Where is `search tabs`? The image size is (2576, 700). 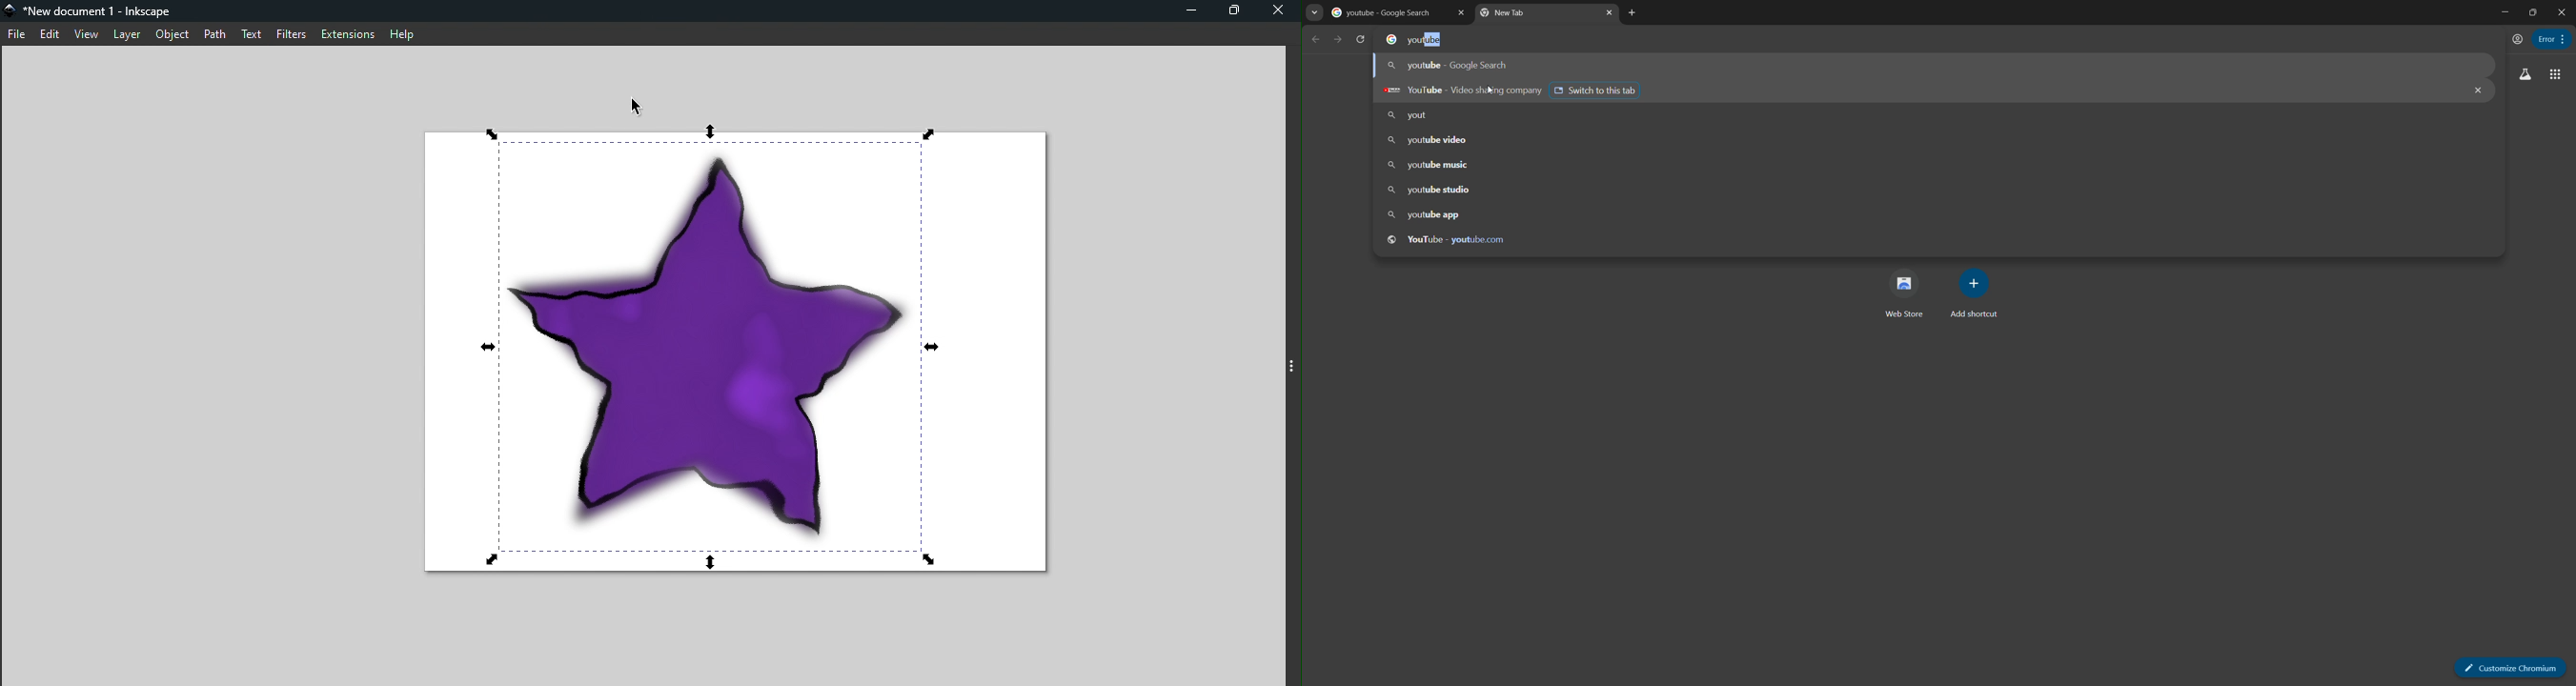
search tabs is located at coordinates (1314, 14).